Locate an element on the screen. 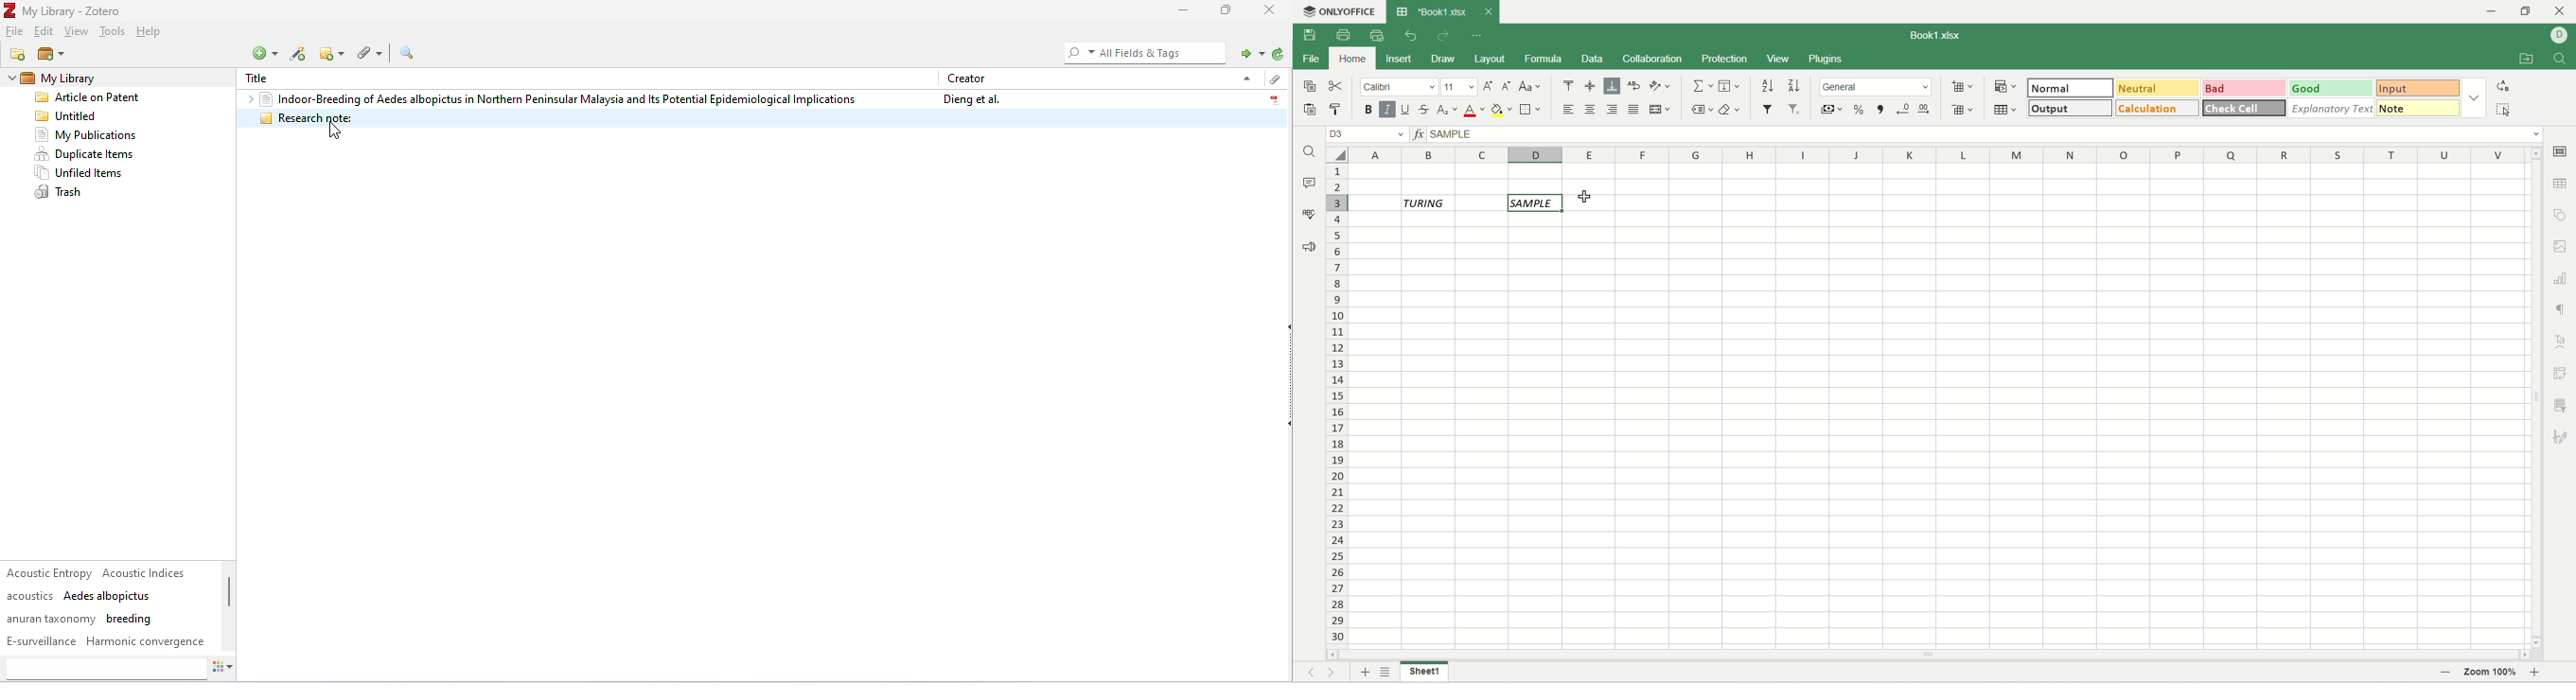 This screenshot has height=700, width=2576. feedback and support is located at coordinates (1309, 250).